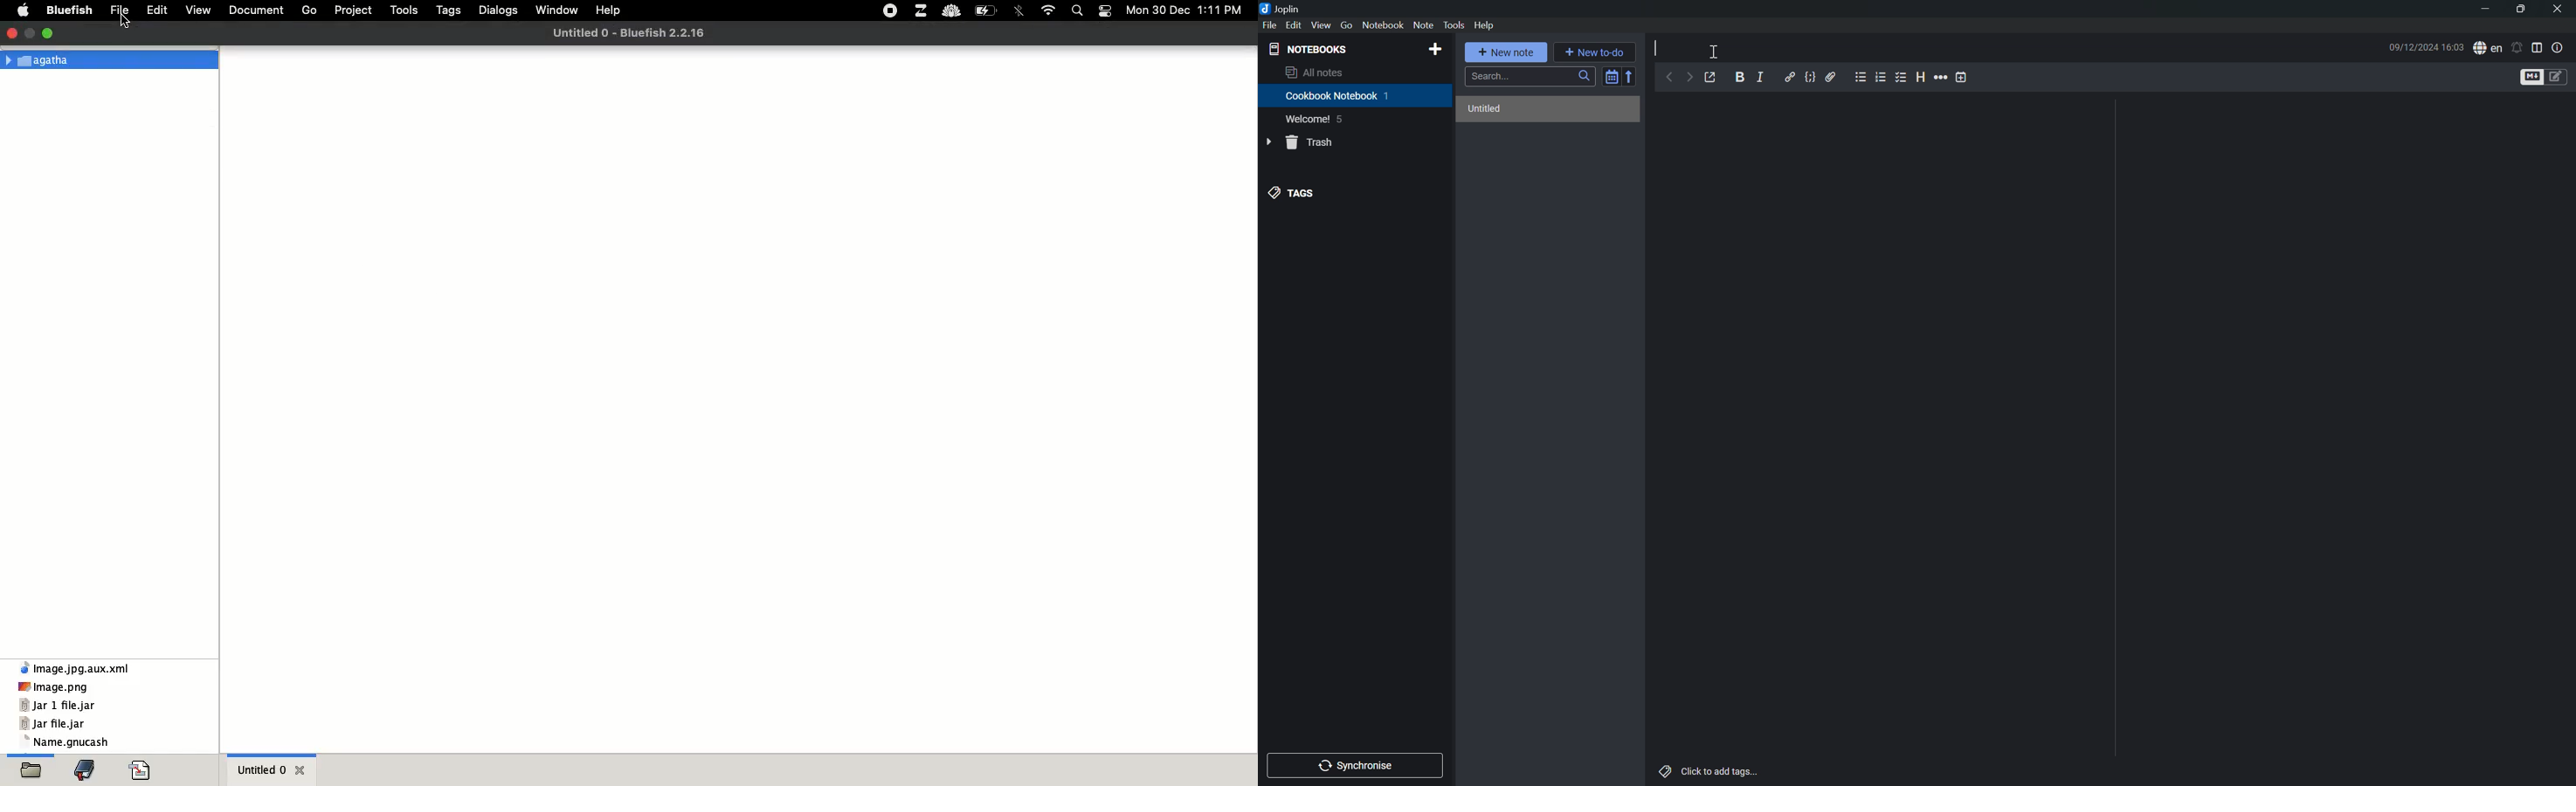  Describe the element at coordinates (1629, 77) in the screenshot. I see `Reverse sort order` at that location.